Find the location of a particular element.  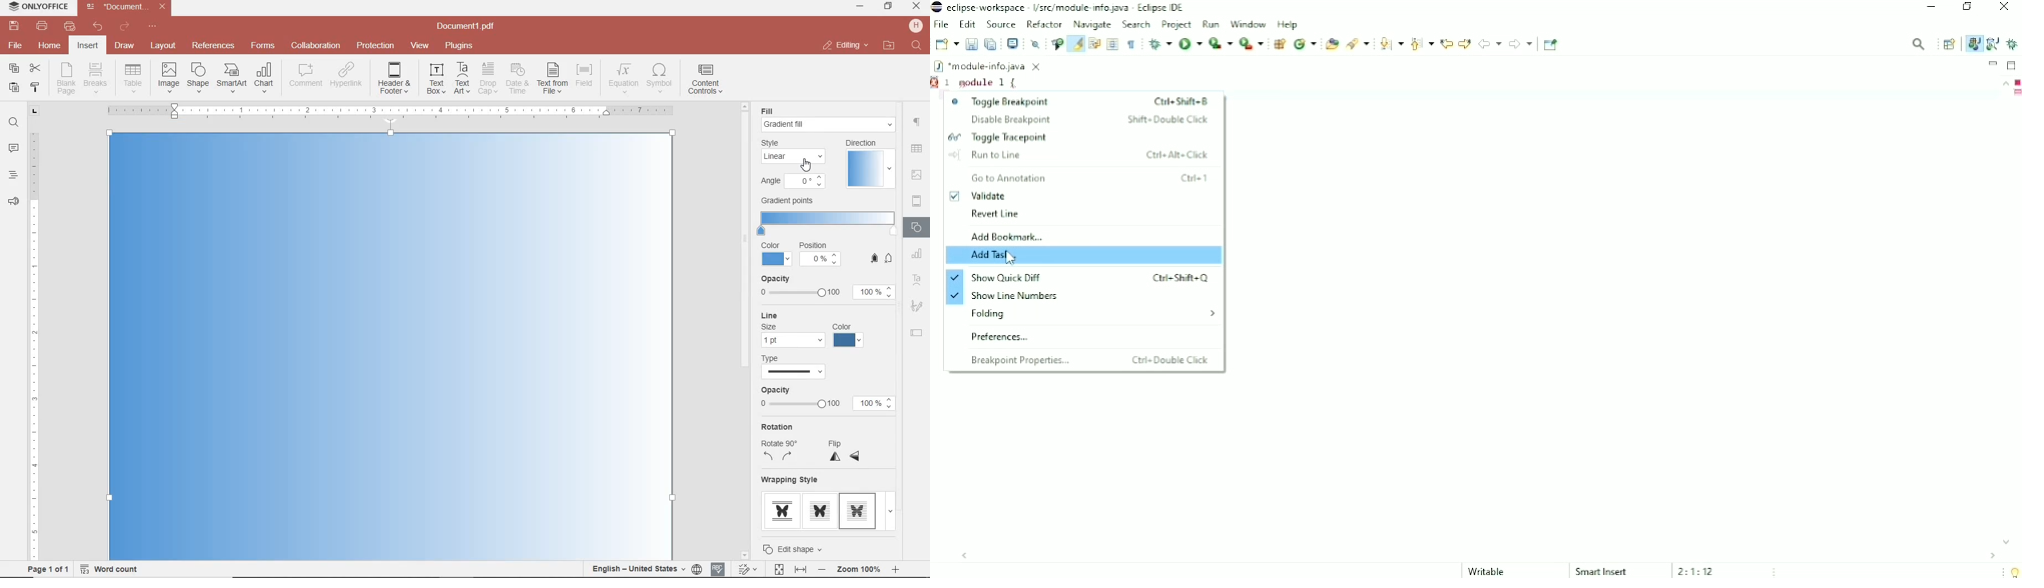

Restore down is located at coordinates (1968, 9).